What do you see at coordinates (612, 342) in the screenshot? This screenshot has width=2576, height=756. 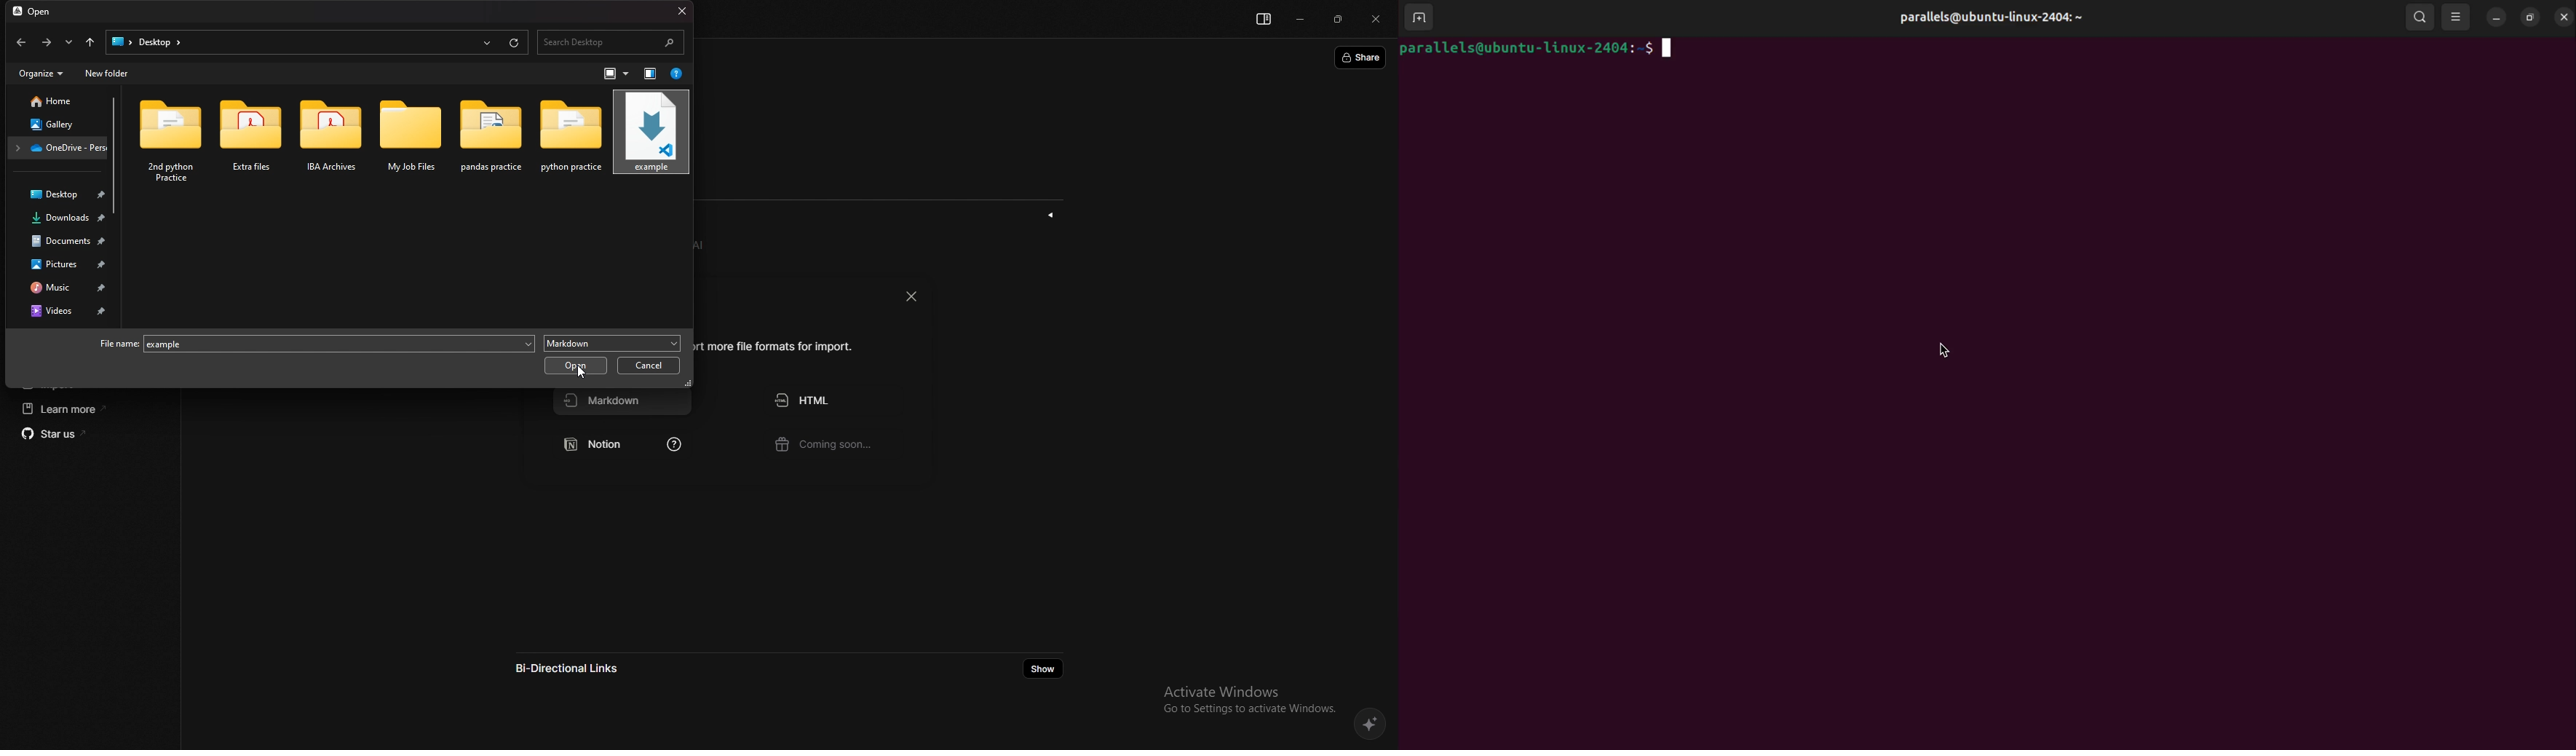 I see `markdown` at bounding box center [612, 342].